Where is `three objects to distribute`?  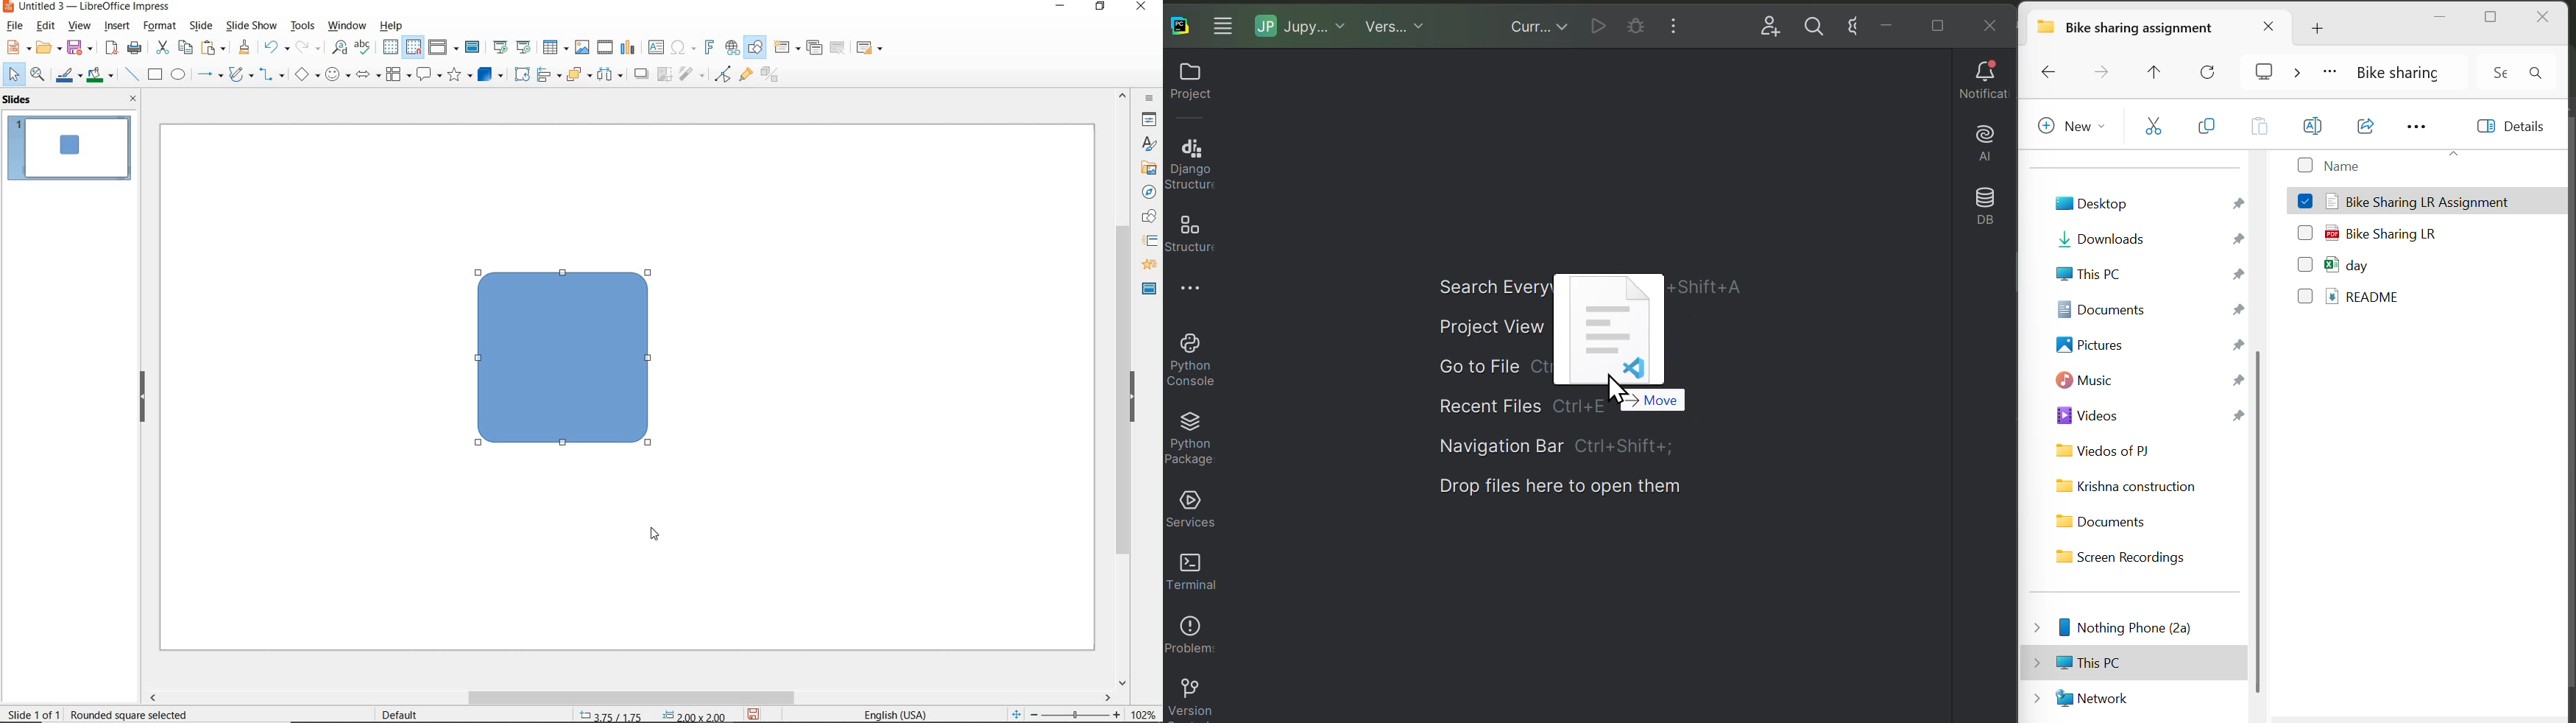 three objects to distribute is located at coordinates (613, 74).